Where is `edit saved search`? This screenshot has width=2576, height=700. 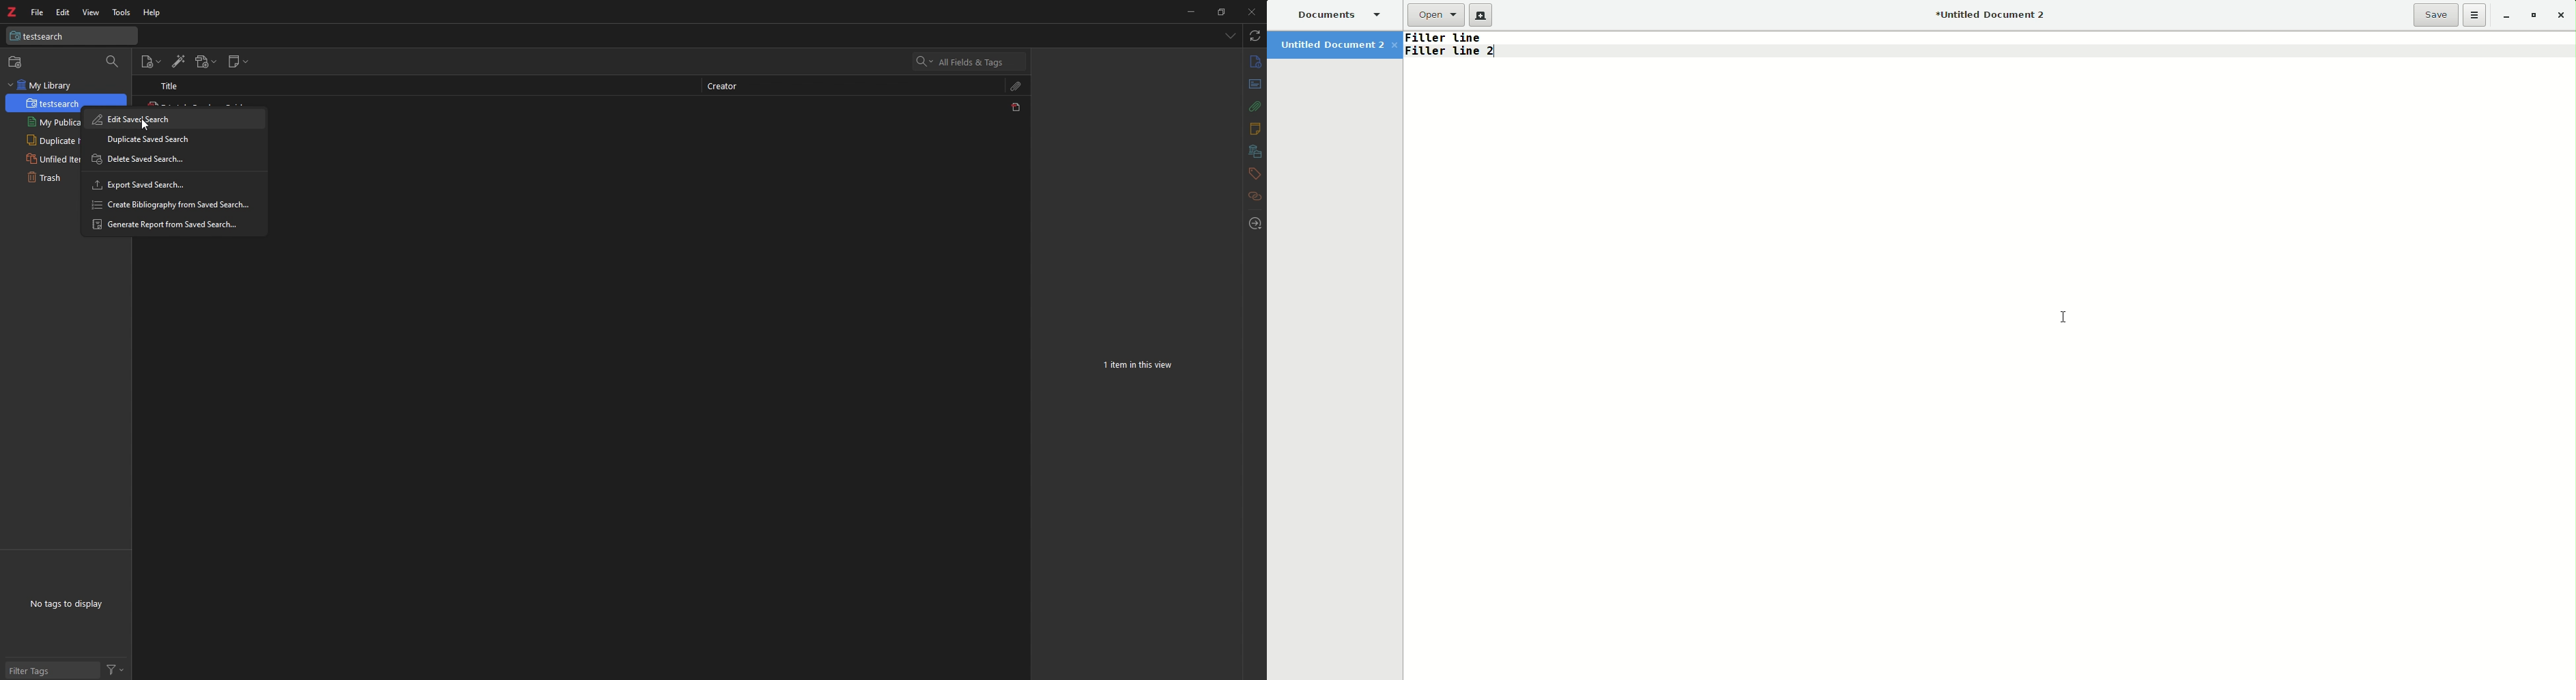 edit saved search is located at coordinates (174, 119).